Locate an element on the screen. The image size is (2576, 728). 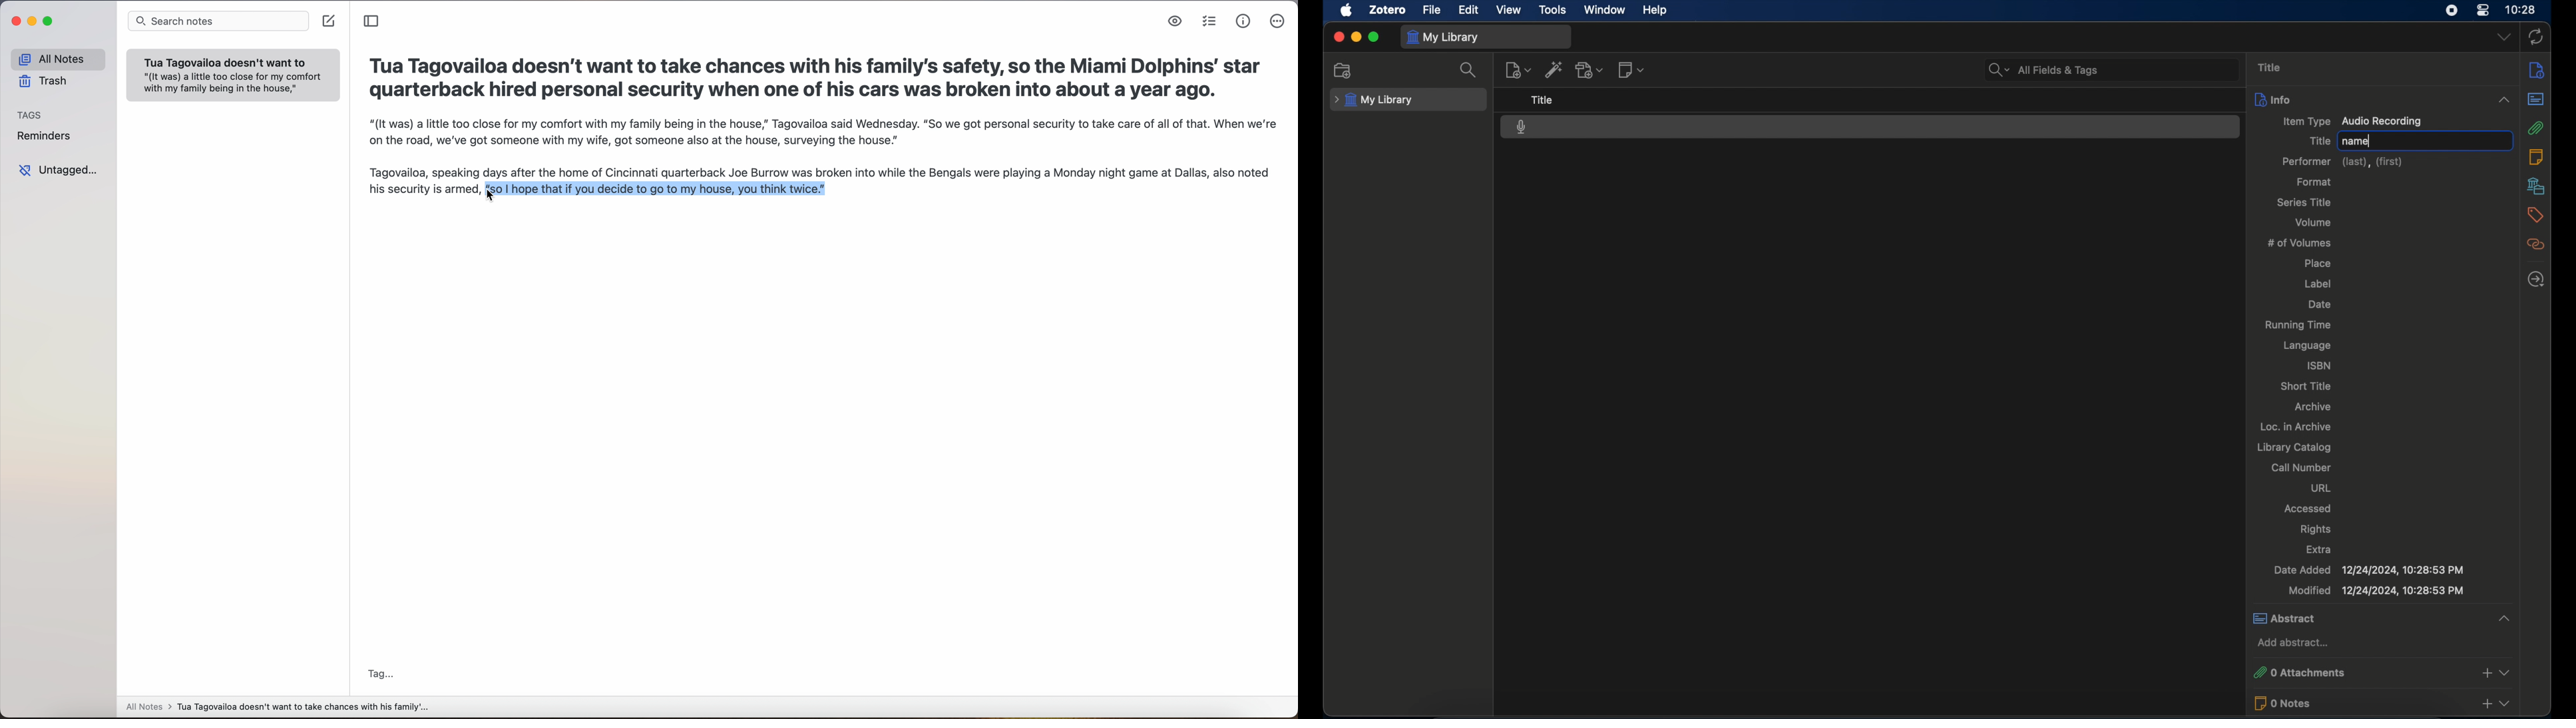
file is located at coordinates (1431, 10).